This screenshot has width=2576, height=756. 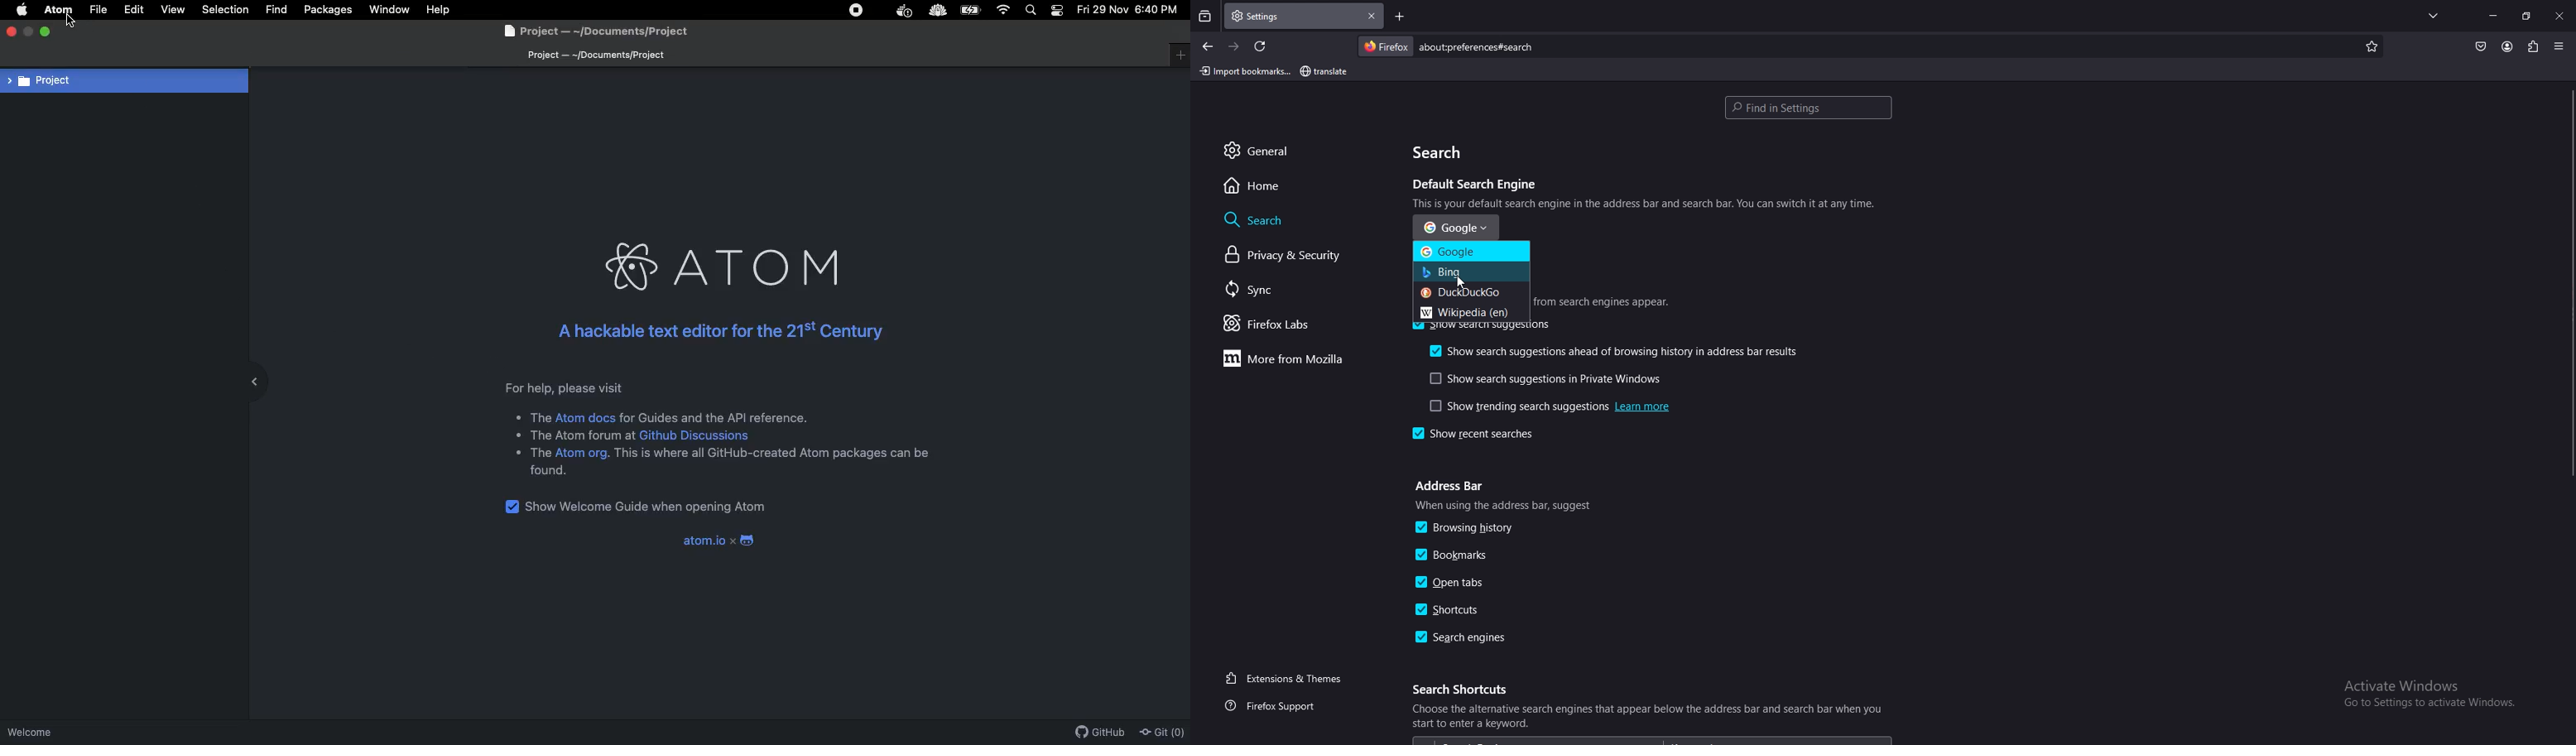 I want to click on privacy and security, so click(x=1294, y=256).